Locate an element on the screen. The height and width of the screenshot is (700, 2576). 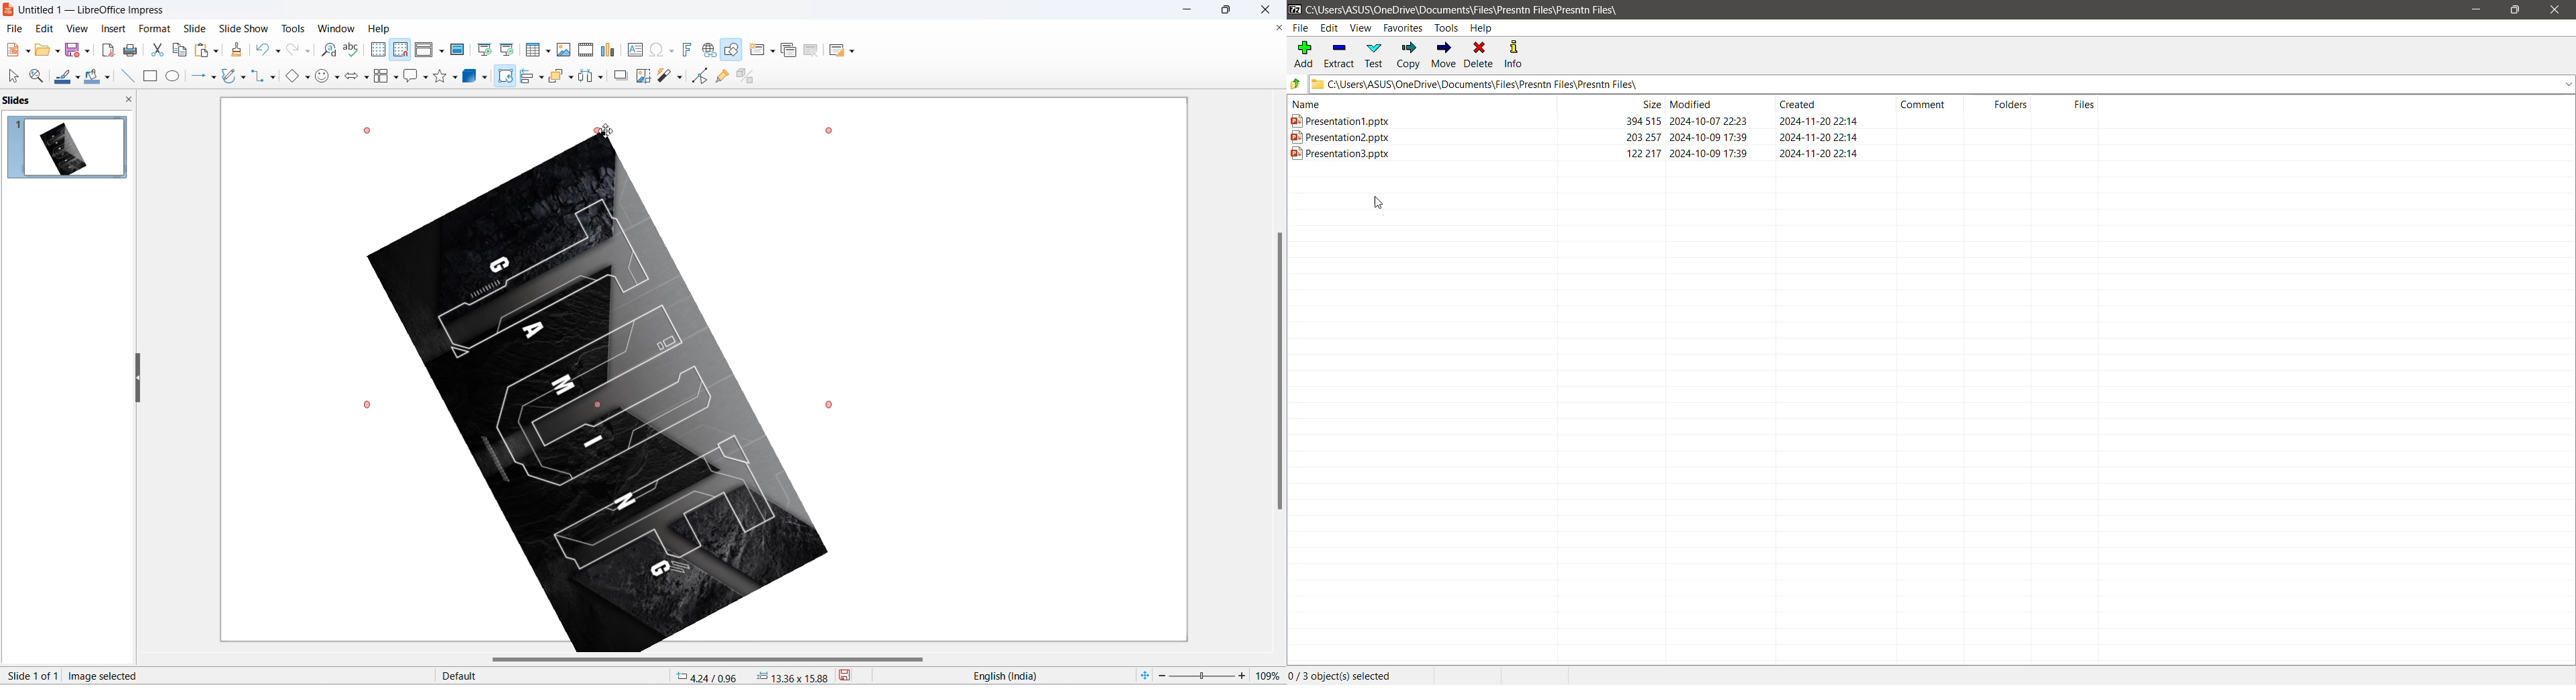
align is located at coordinates (528, 76).